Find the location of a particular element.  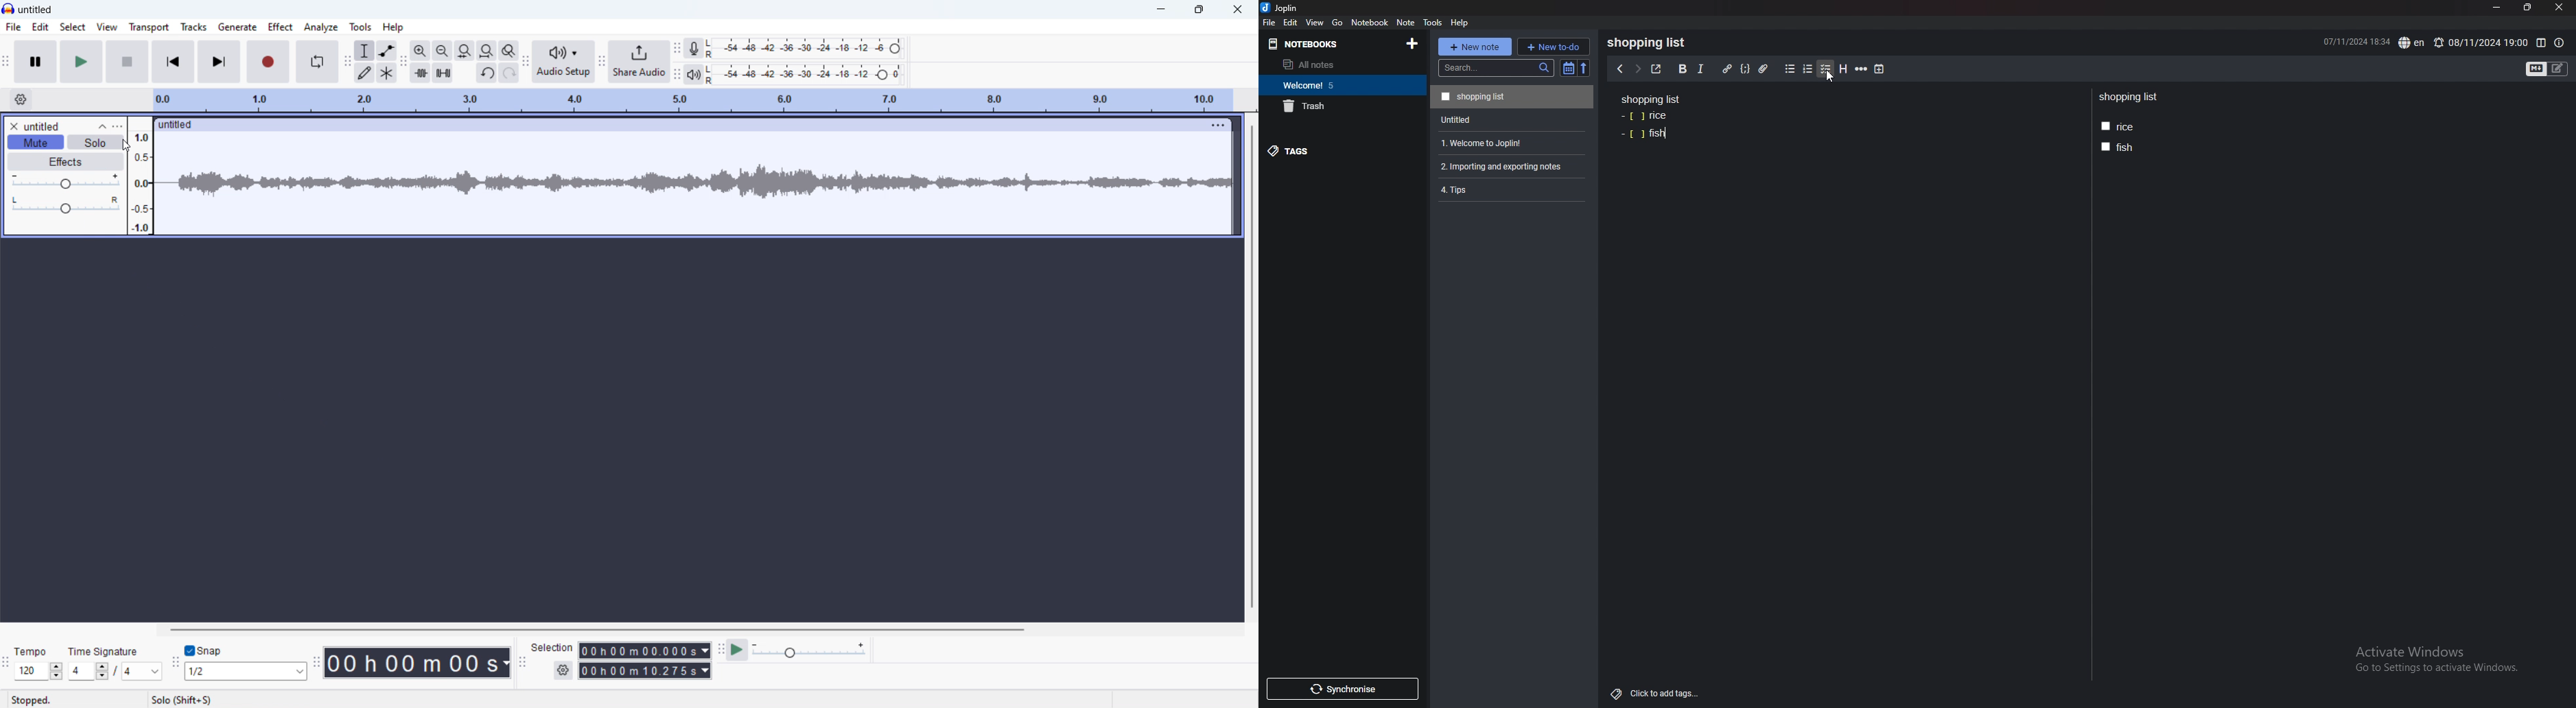

all notes is located at coordinates (1336, 64).